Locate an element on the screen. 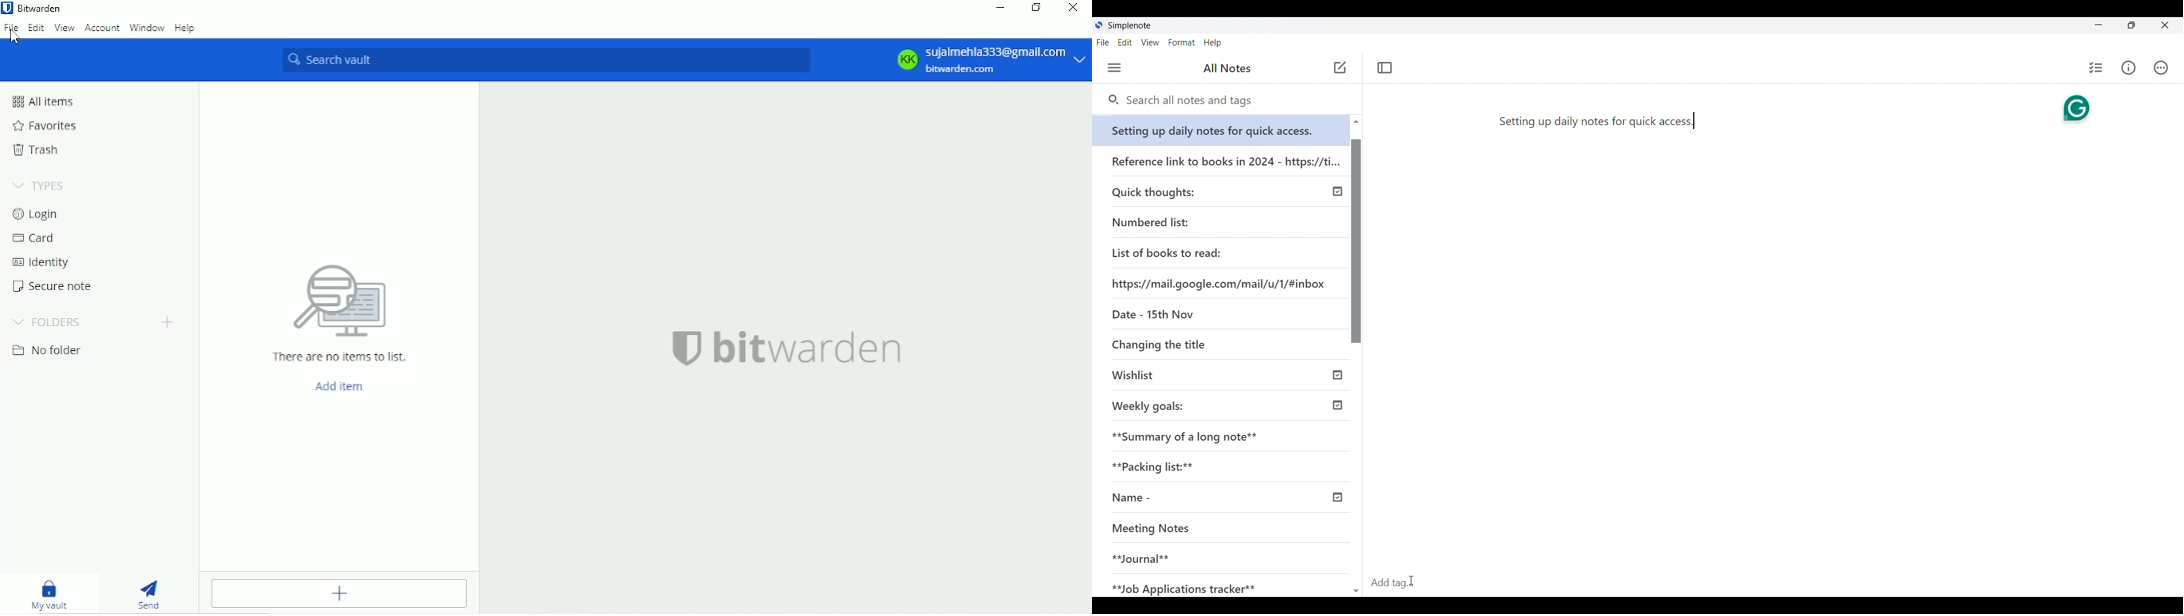 Image resolution: width=2184 pixels, height=616 pixels. published is located at coordinates (1338, 192).